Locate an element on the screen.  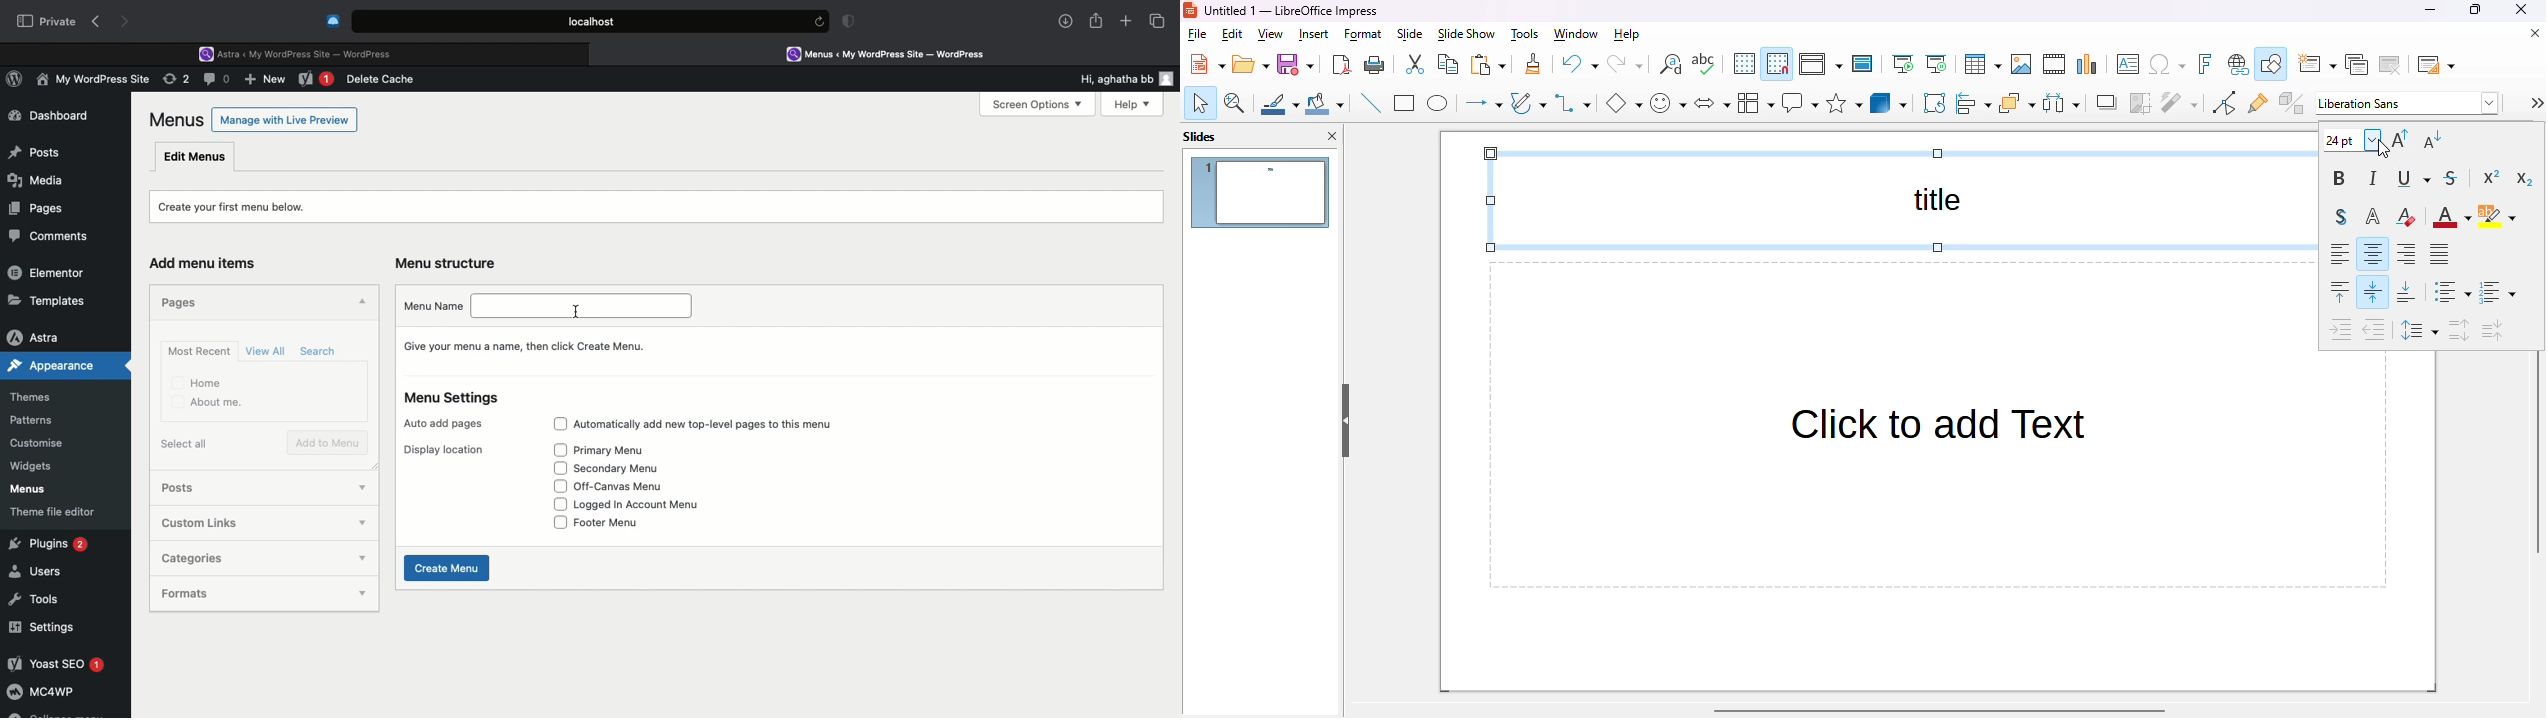
My WordPress Site is located at coordinates (90, 82).